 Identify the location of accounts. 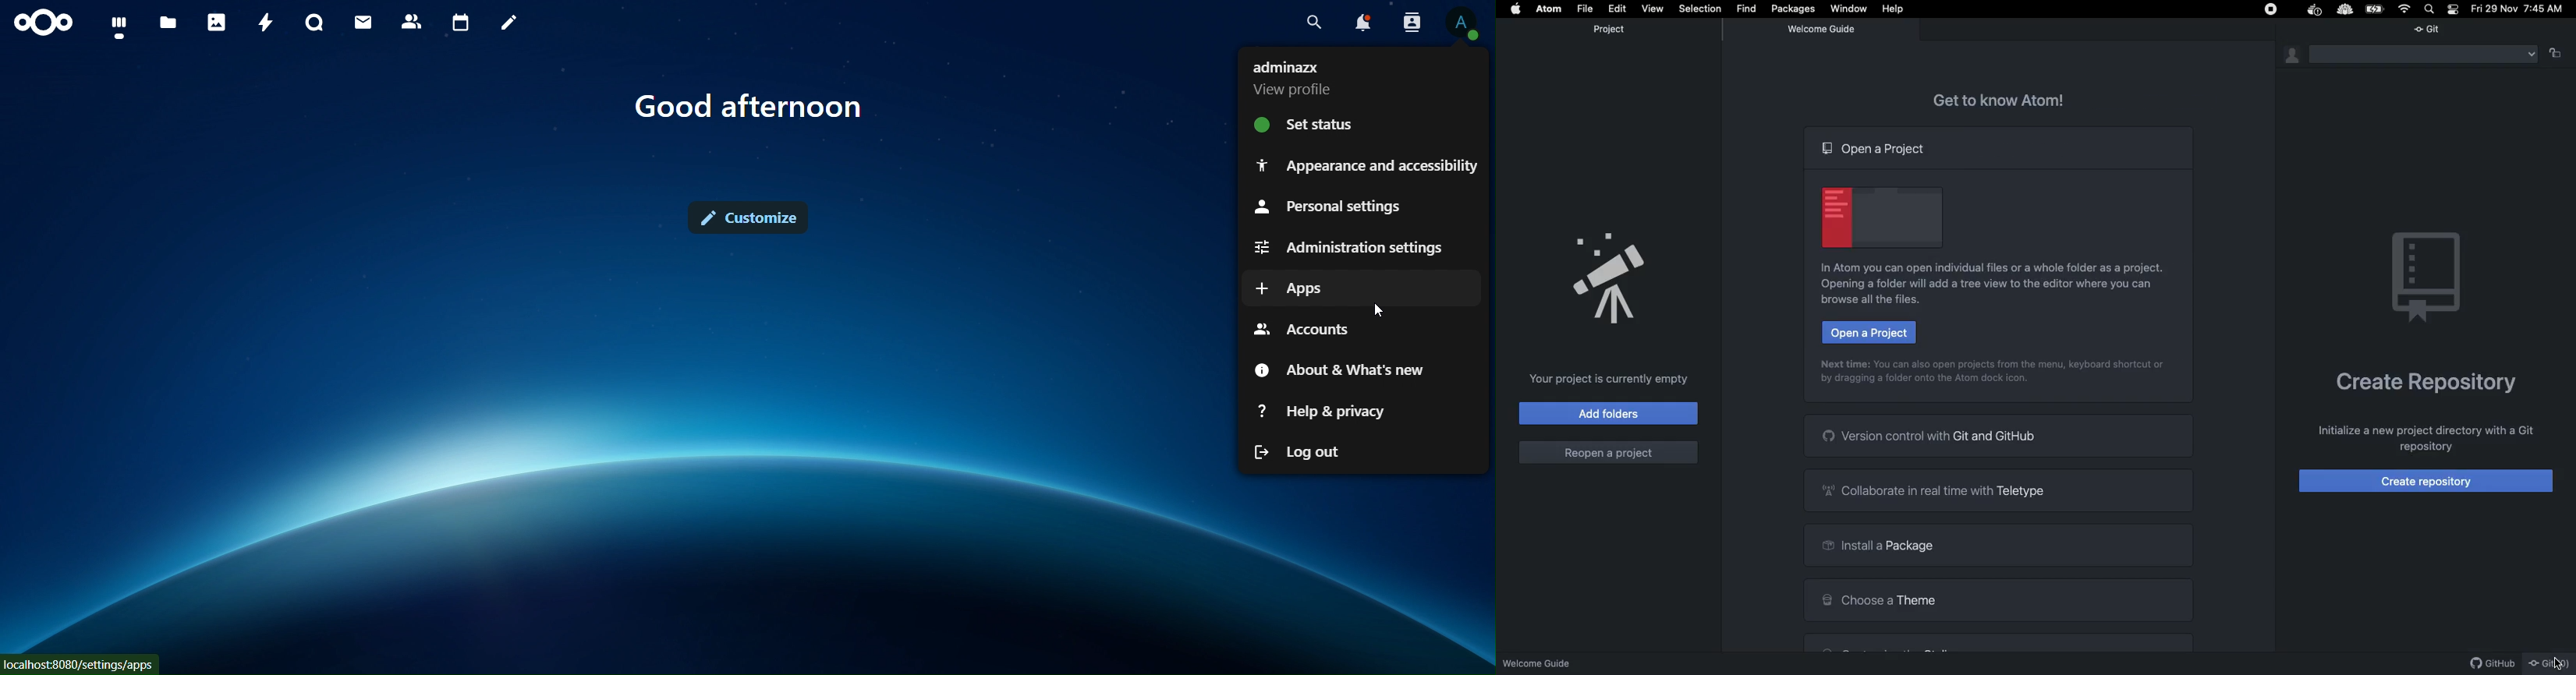
(1305, 328).